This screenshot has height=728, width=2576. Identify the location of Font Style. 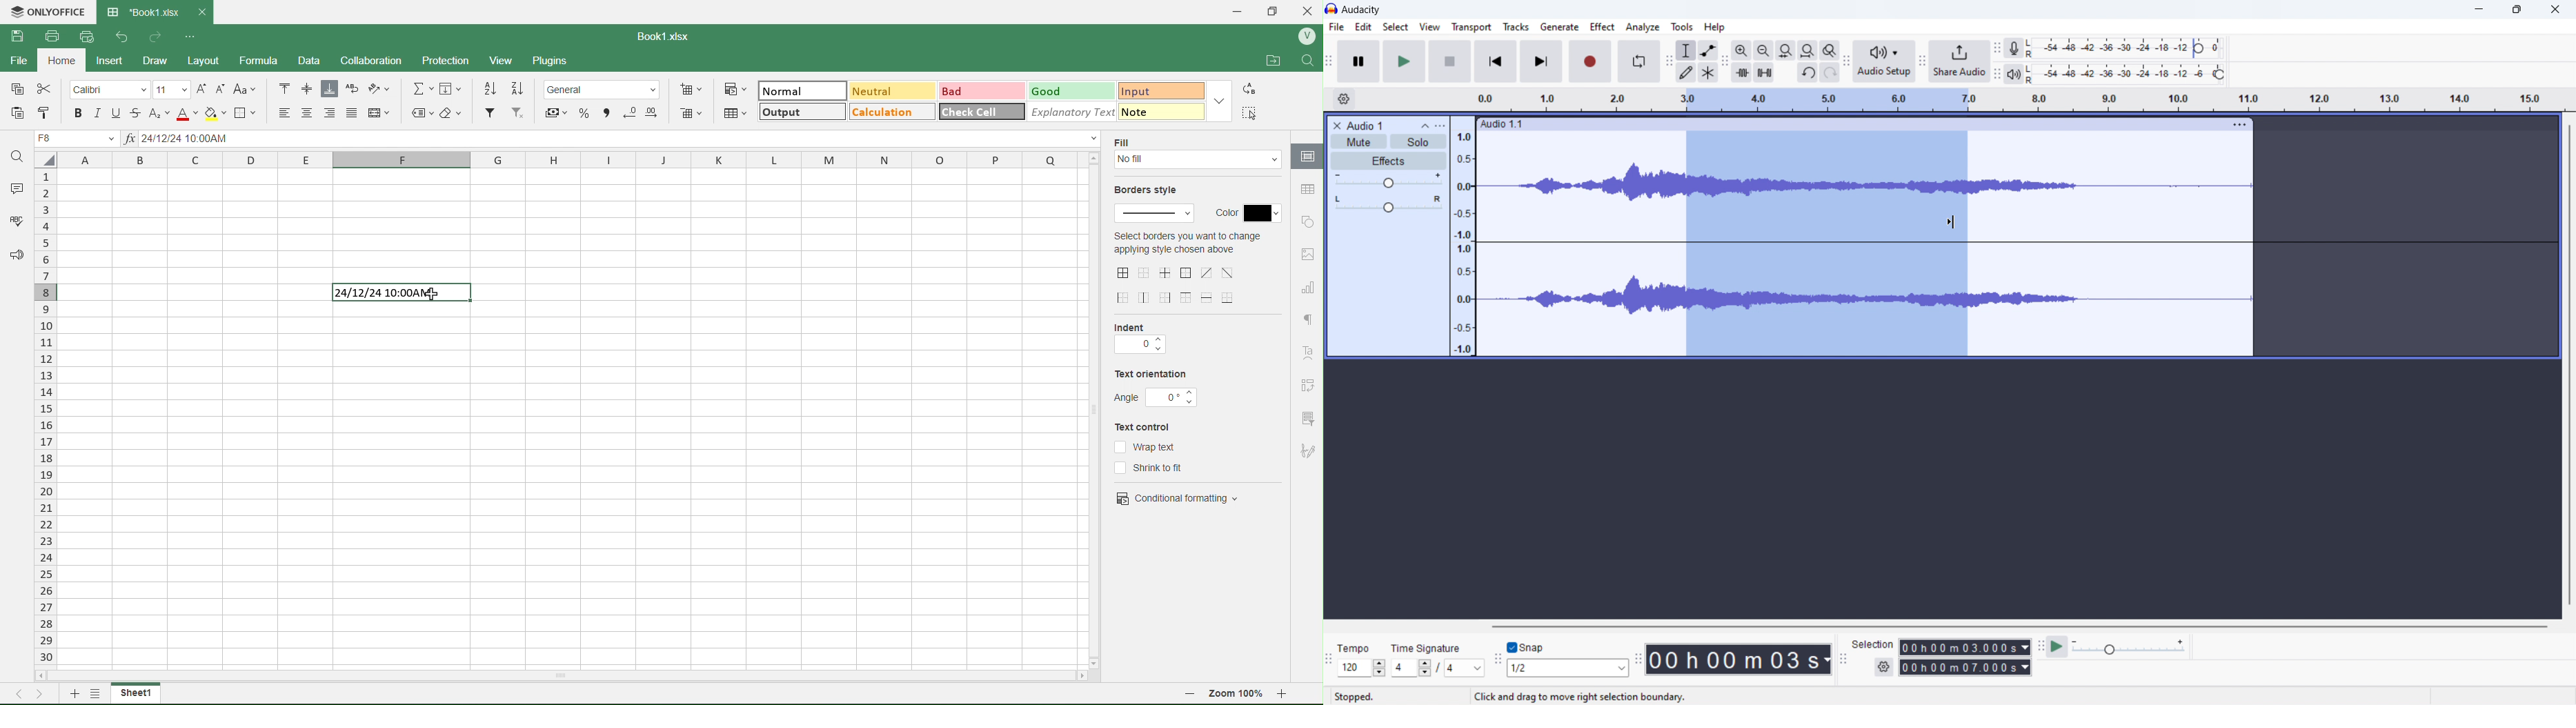
(110, 89).